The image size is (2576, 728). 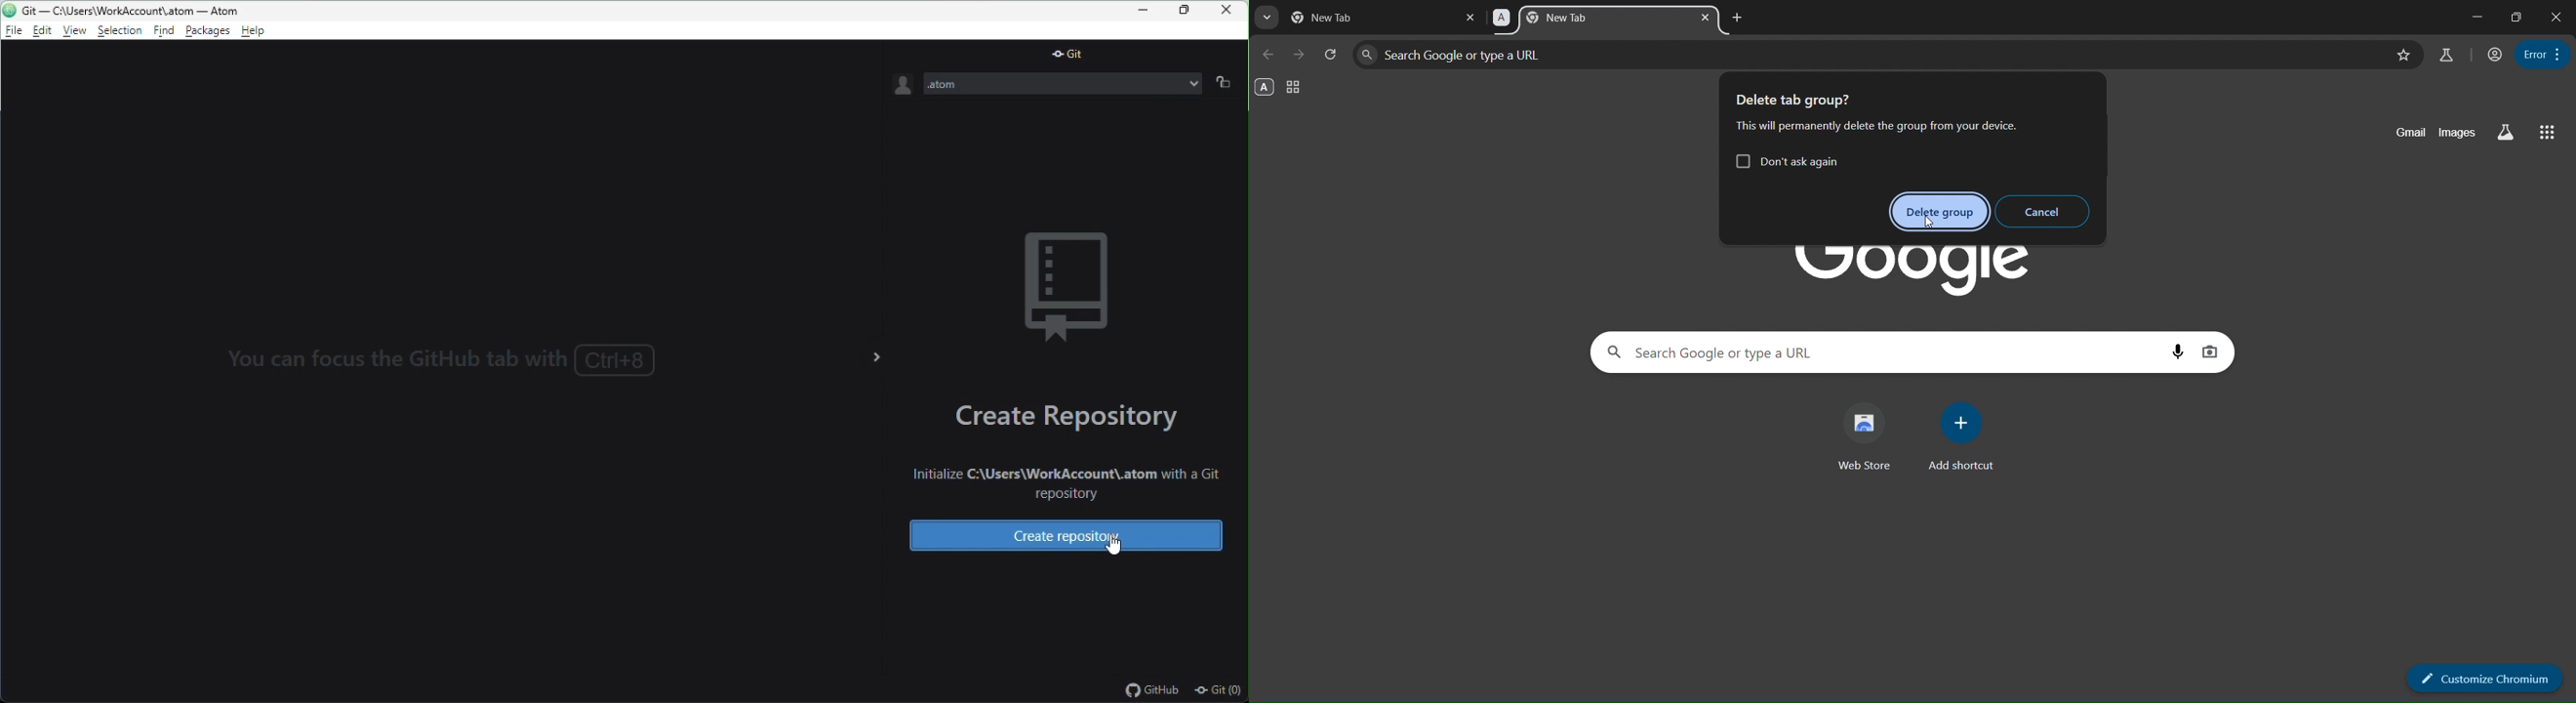 What do you see at coordinates (1744, 350) in the screenshot?
I see `search google or type a url` at bounding box center [1744, 350].